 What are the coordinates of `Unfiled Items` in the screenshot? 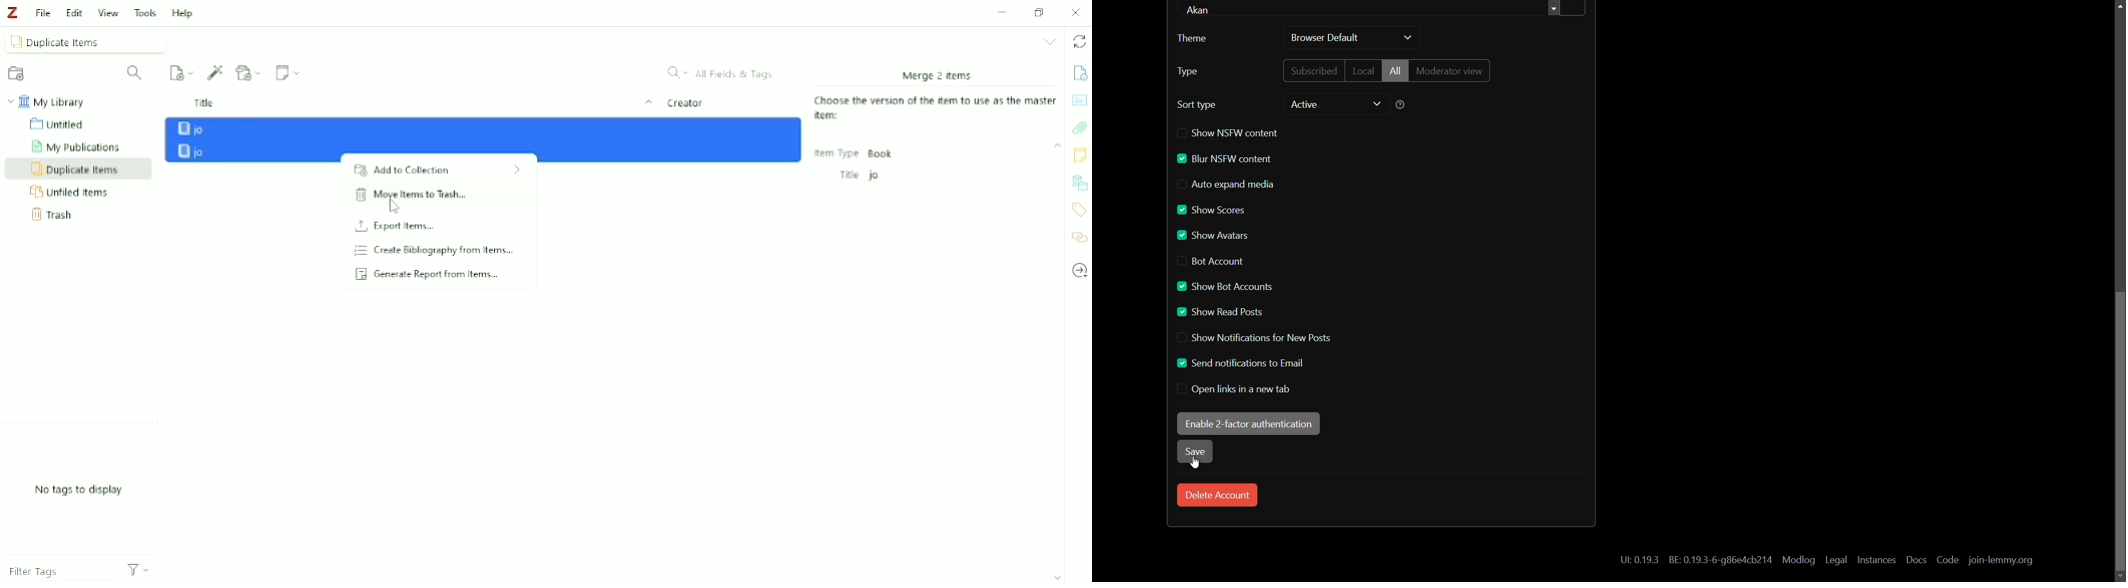 It's located at (77, 192).